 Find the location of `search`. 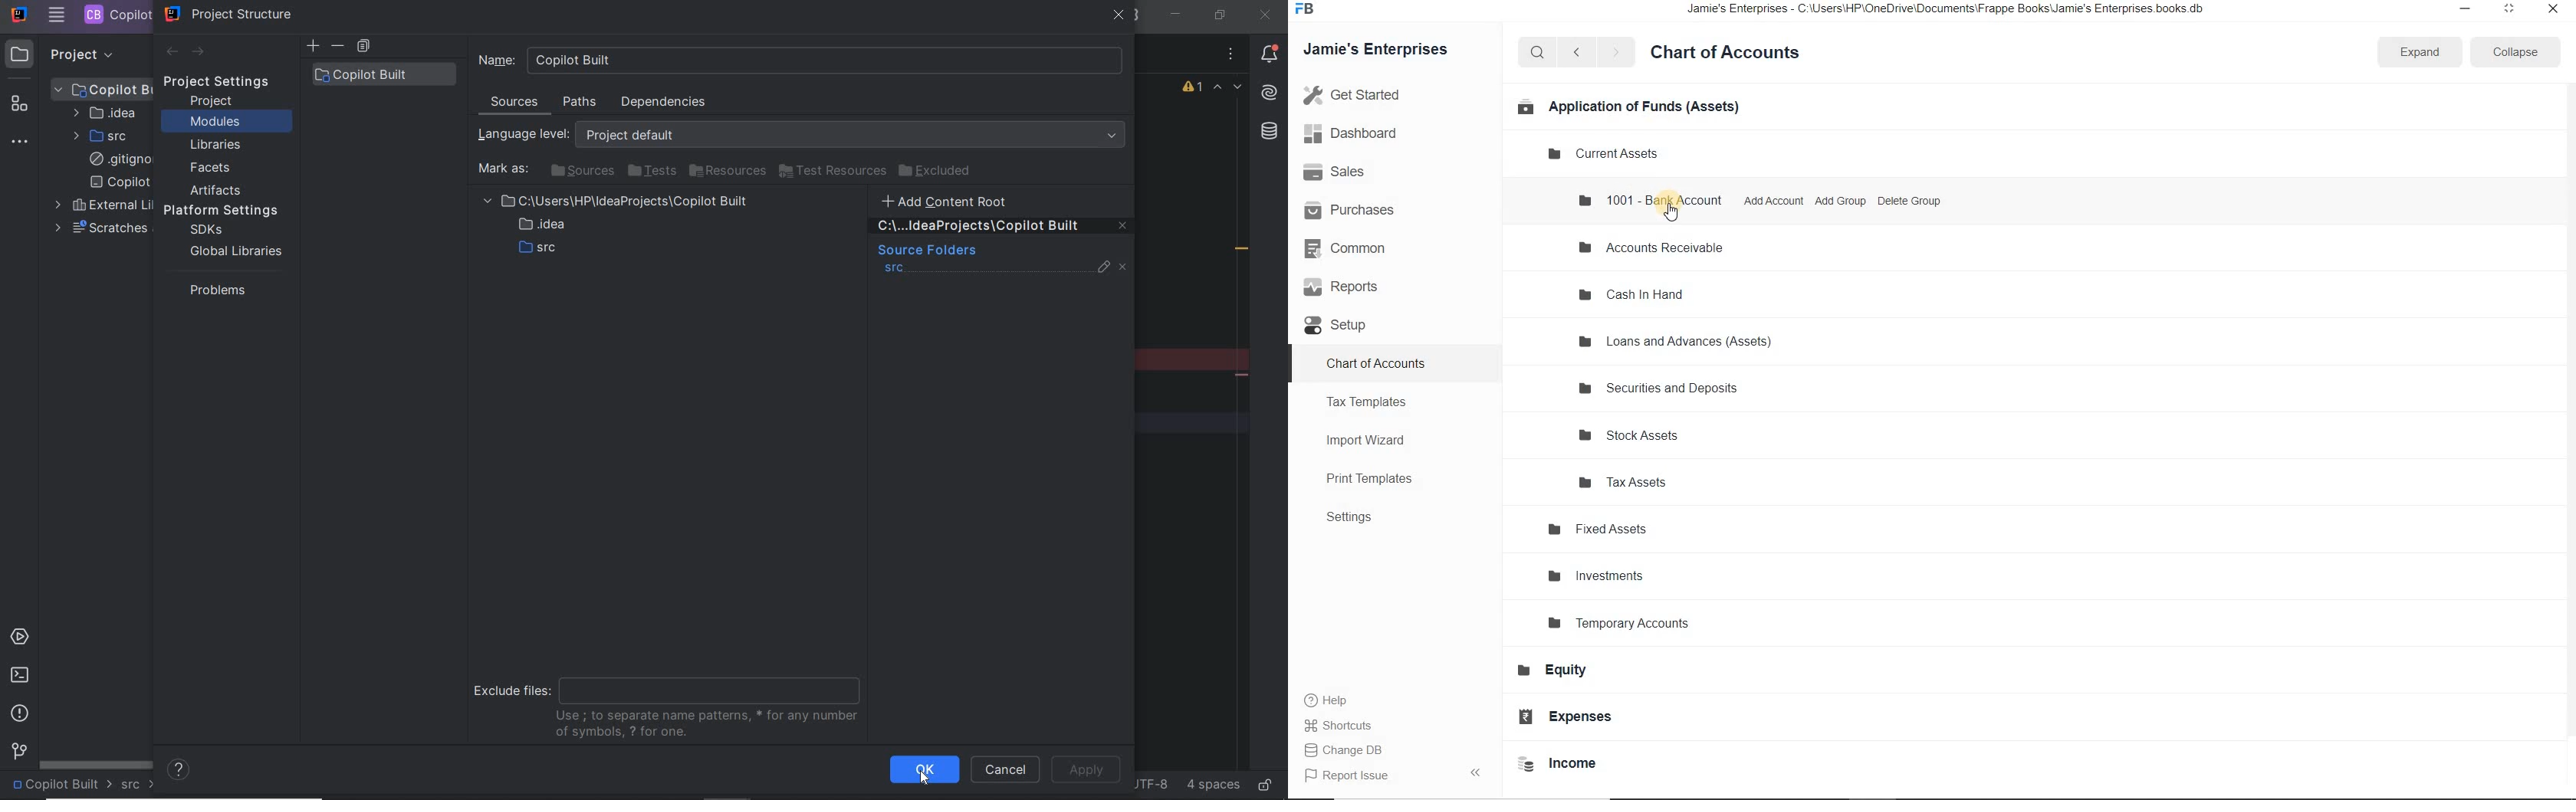

search is located at coordinates (1537, 52).